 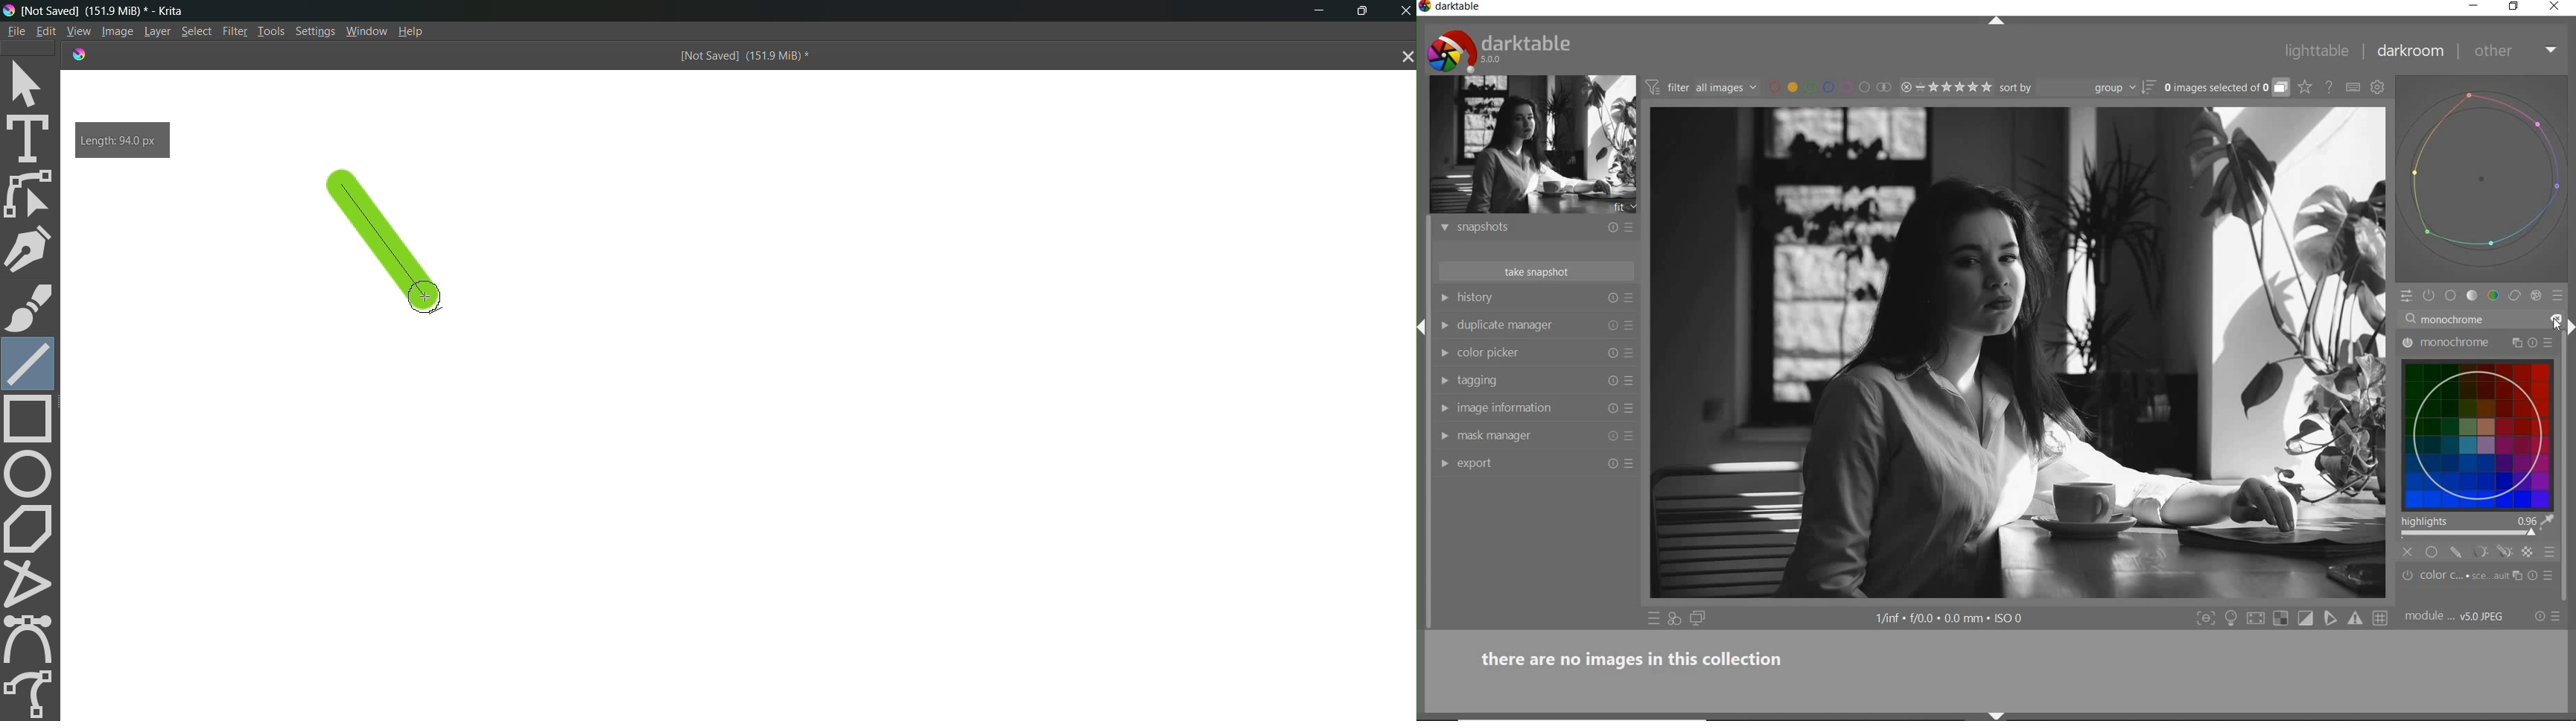 What do you see at coordinates (317, 33) in the screenshot?
I see `Settings` at bounding box center [317, 33].